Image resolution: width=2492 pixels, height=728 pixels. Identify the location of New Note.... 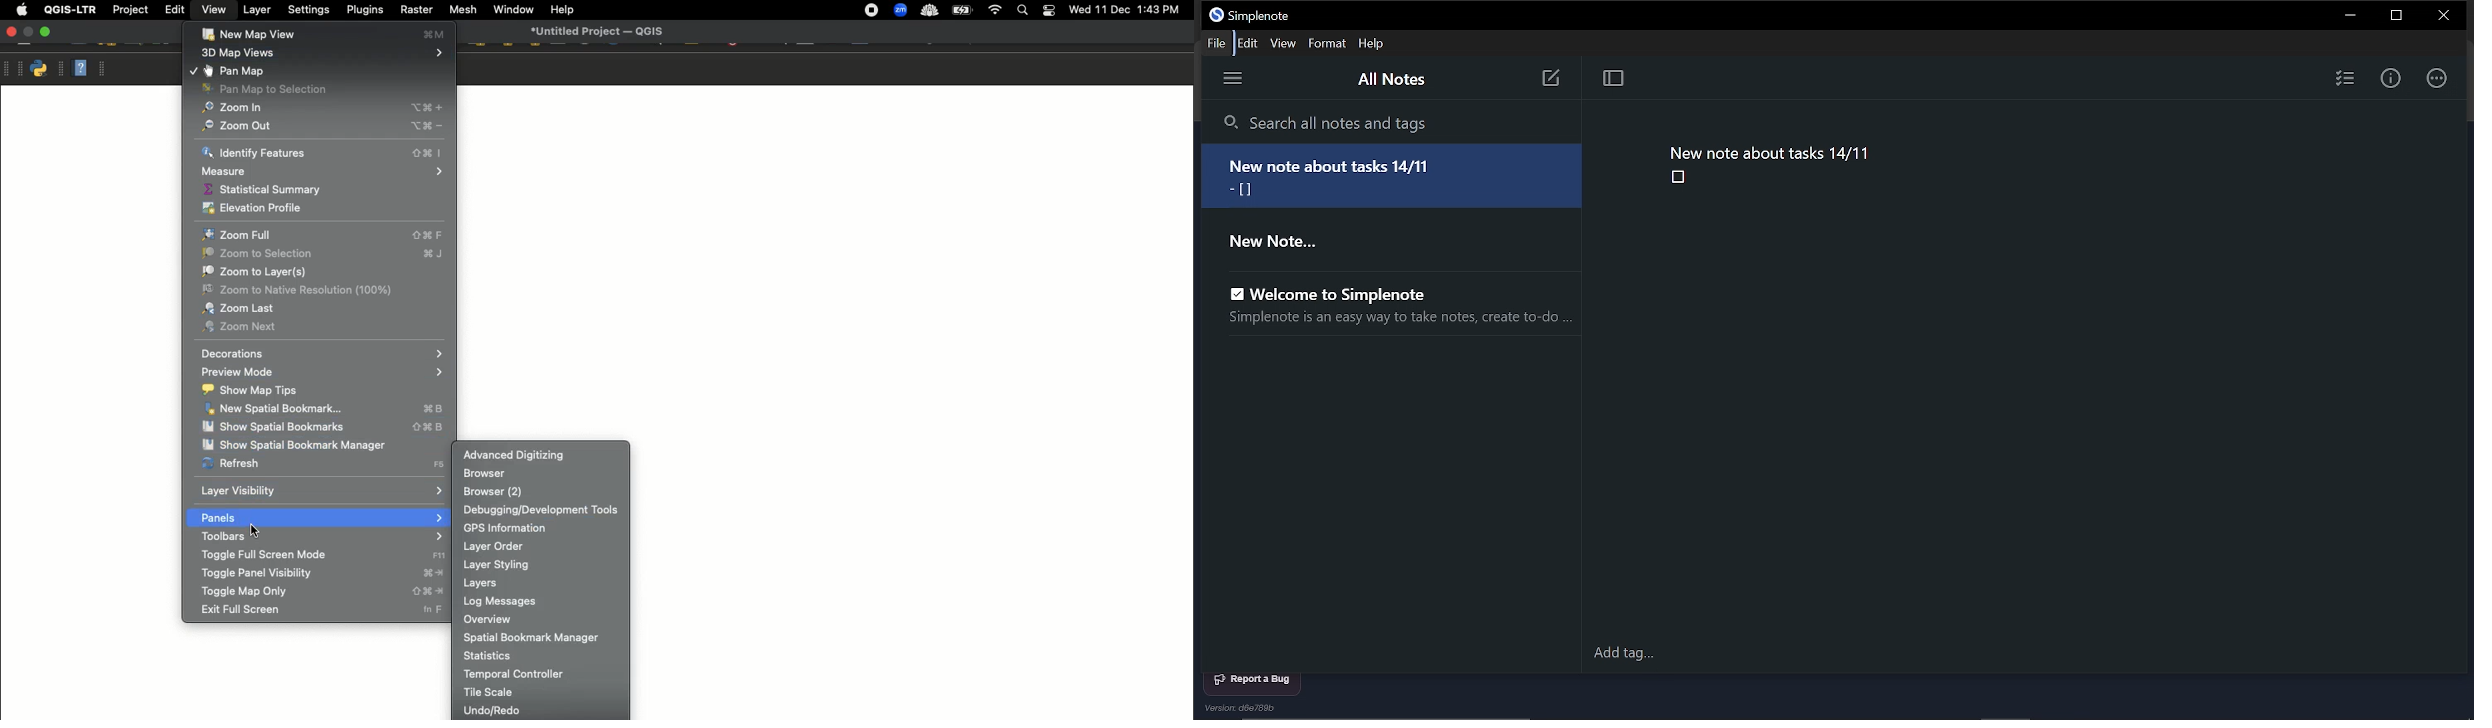
(1286, 244).